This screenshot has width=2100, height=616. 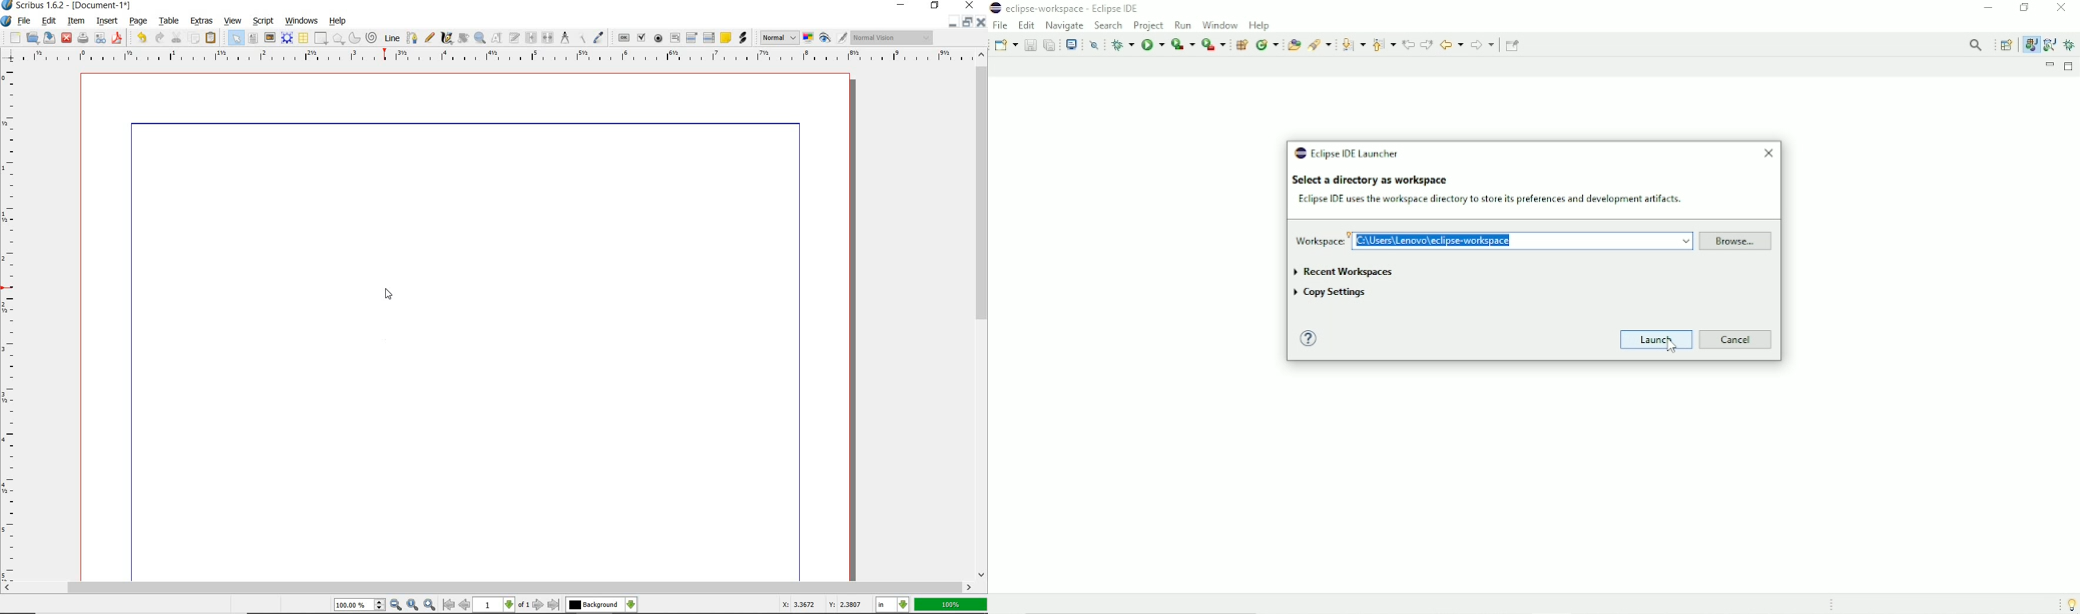 I want to click on redo, so click(x=159, y=38).